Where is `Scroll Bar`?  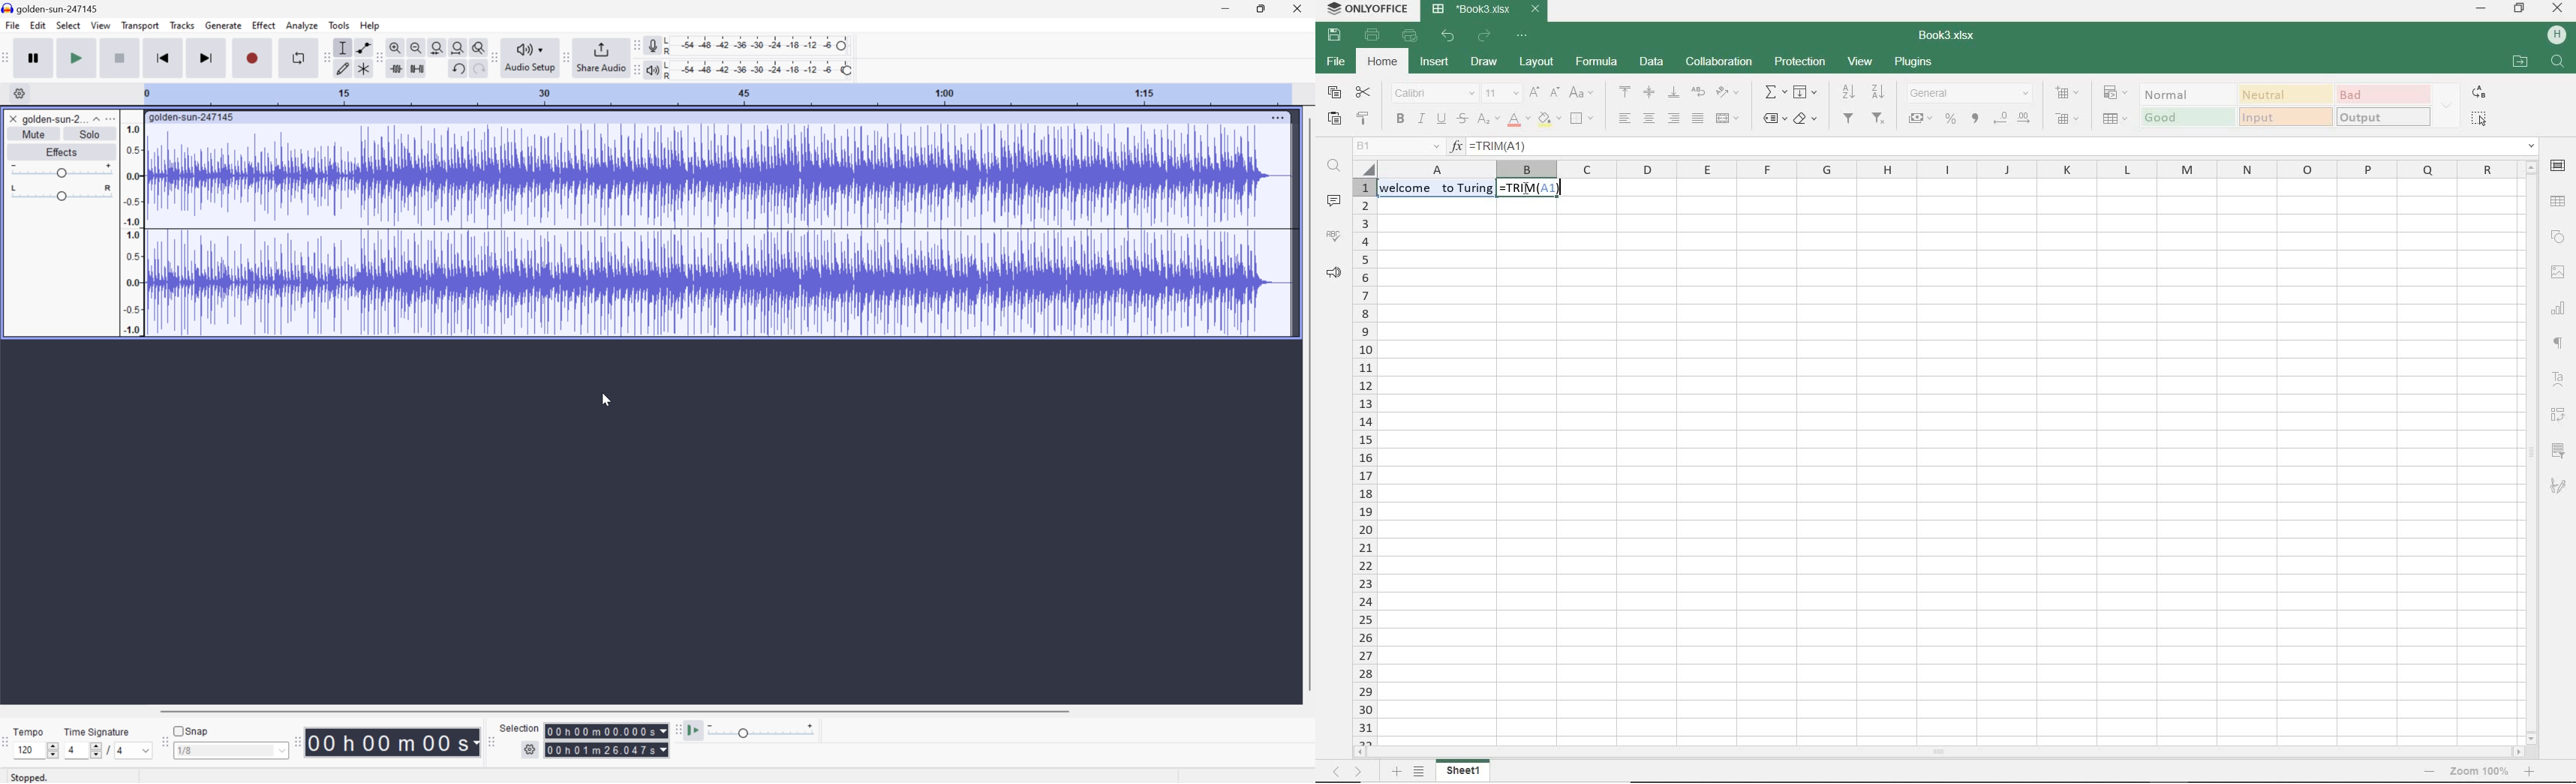 Scroll Bar is located at coordinates (614, 710).